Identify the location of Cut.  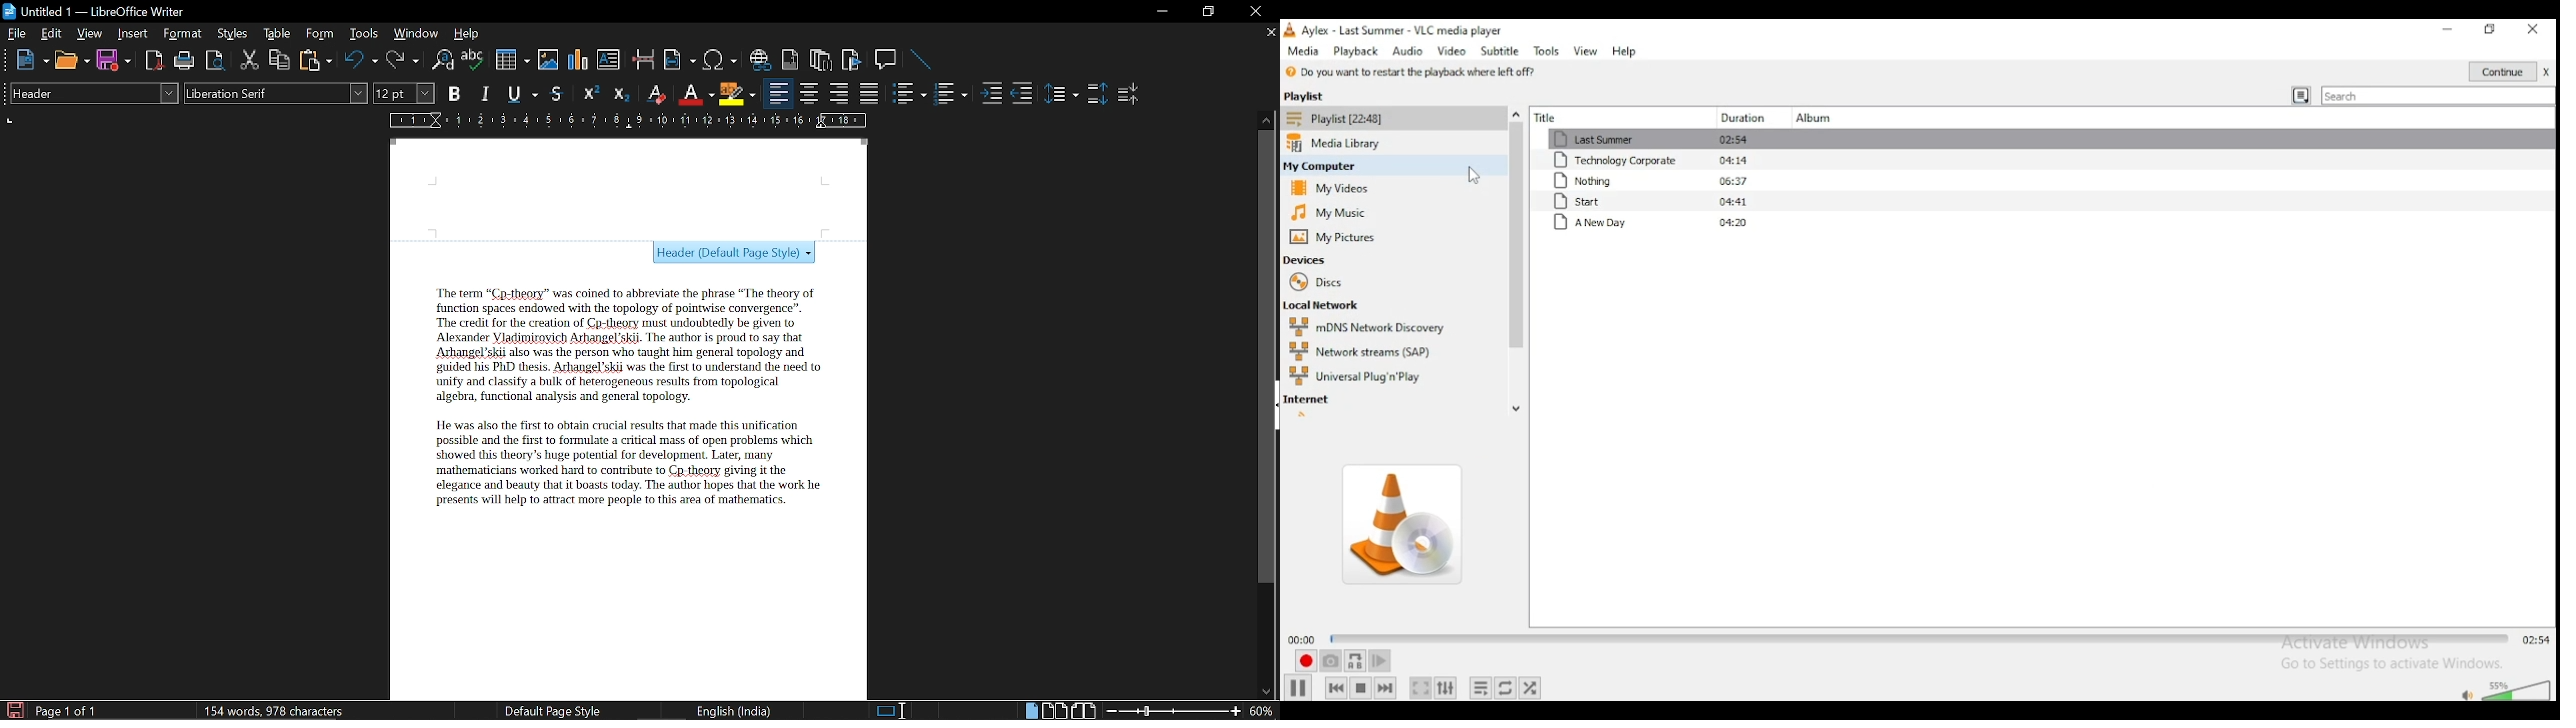
(250, 60).